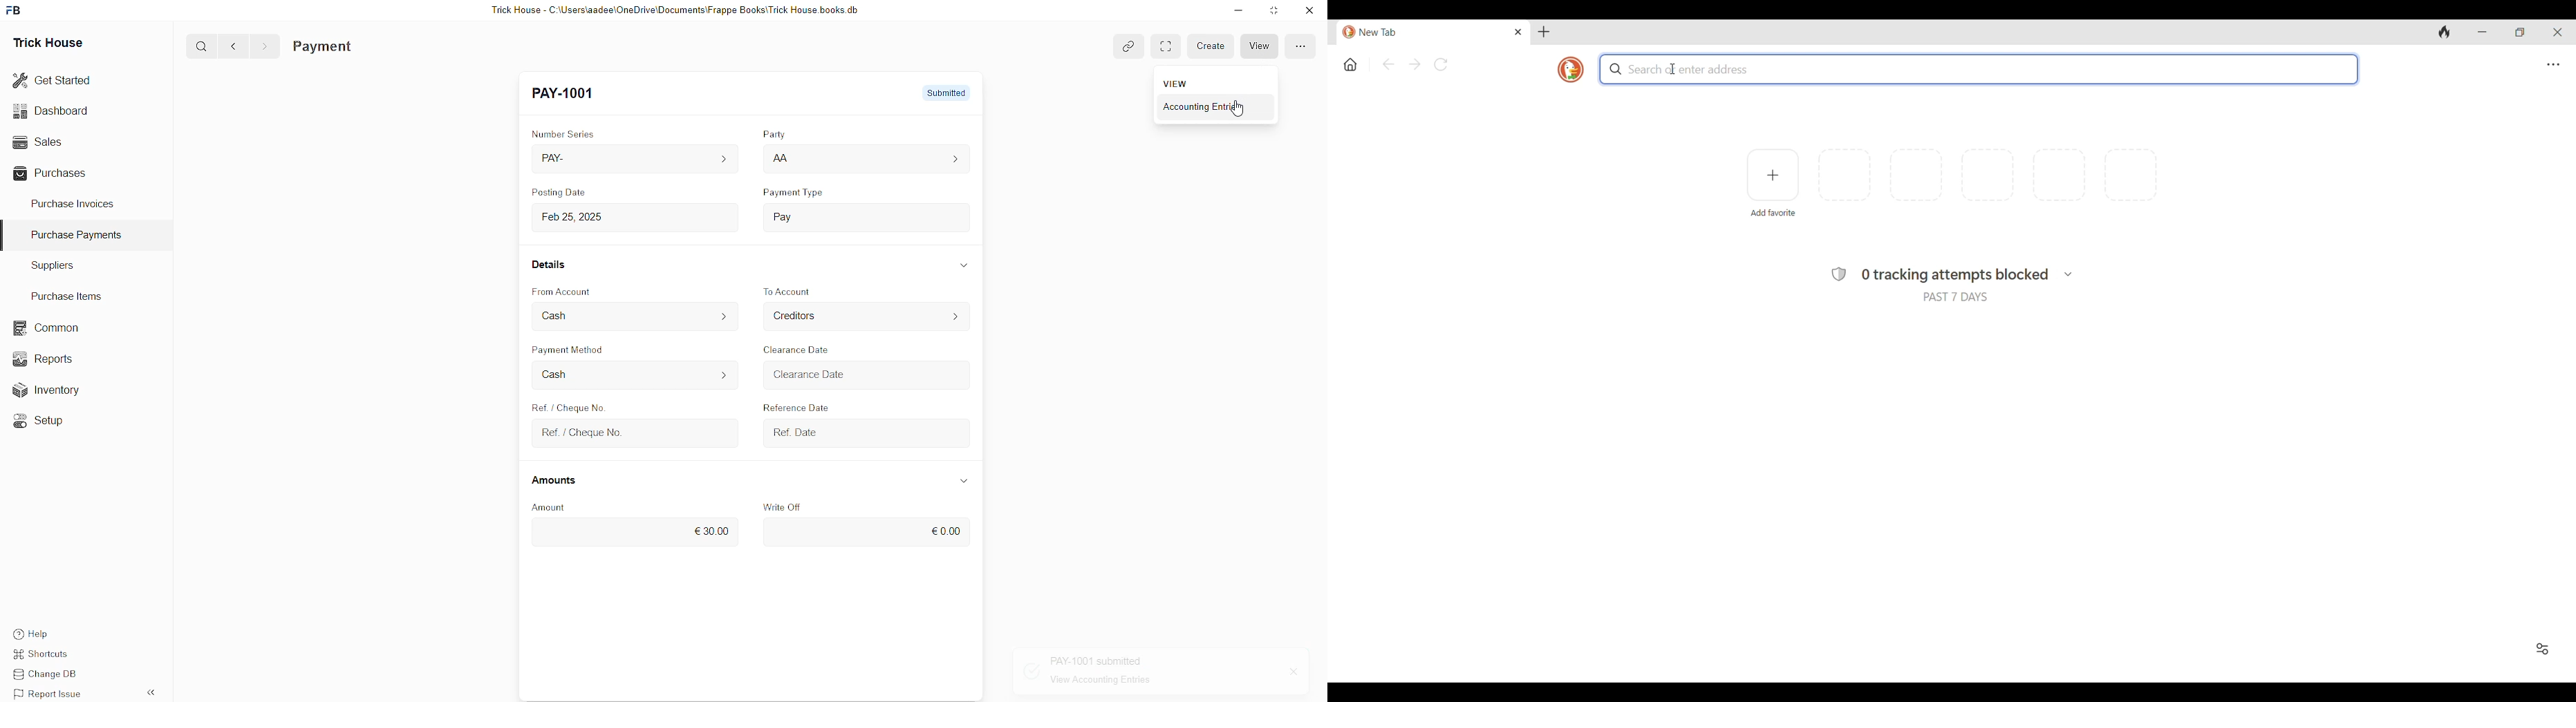 This screenshot has height=728, width=2576. Describe the element at coordinates (565, 160) in the screenshot. I see `PAY-` at that location.